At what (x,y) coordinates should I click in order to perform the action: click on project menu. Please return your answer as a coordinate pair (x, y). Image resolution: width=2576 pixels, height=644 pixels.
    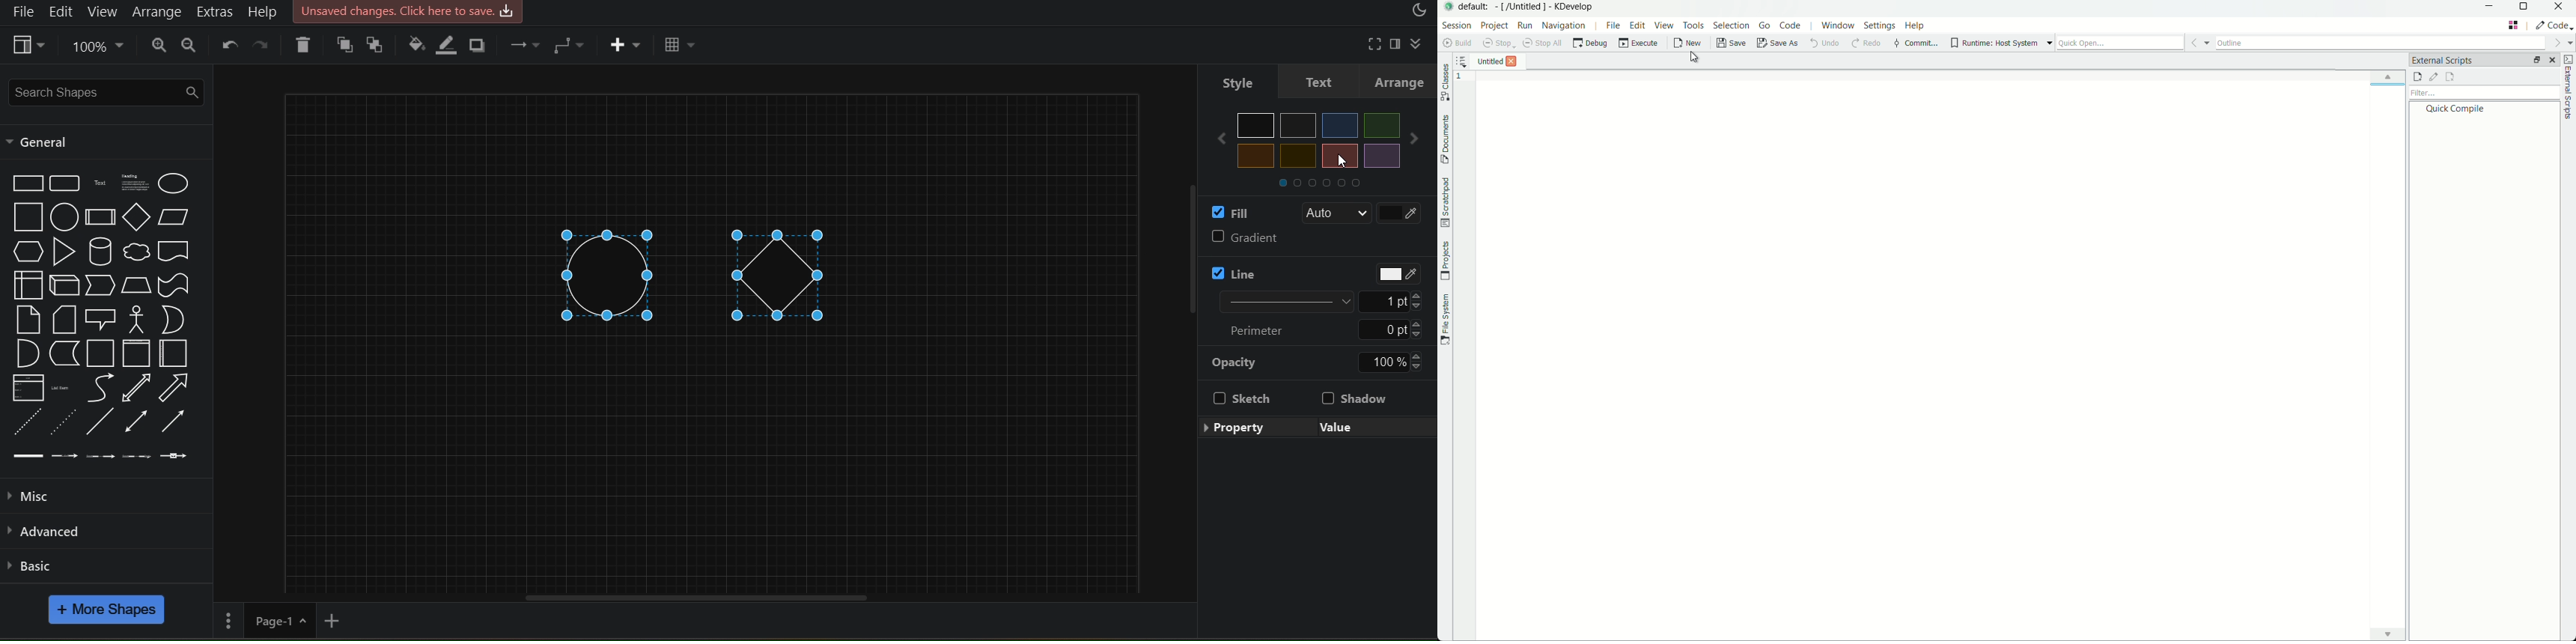
    Looking at the image, I should click on (1493, 26).